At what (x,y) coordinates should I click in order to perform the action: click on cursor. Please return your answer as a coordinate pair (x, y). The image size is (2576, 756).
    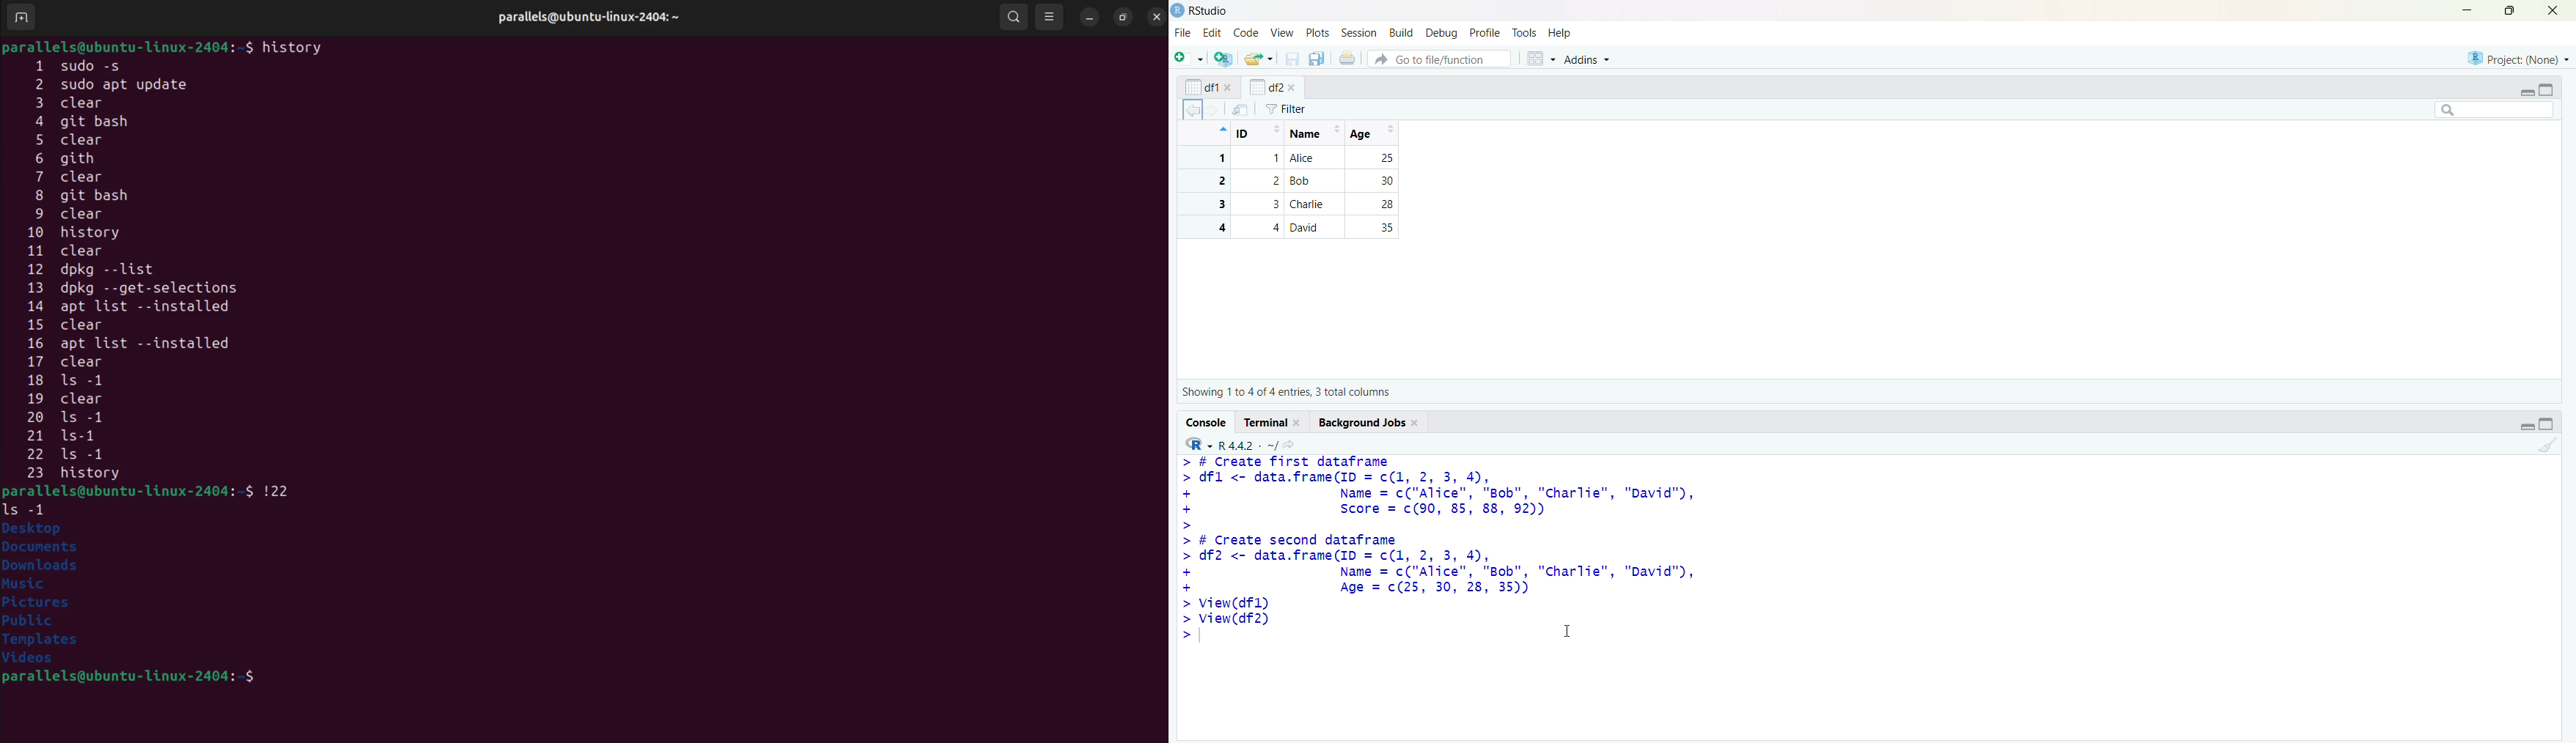
    Looking at the image, I should click on (1568, 630).